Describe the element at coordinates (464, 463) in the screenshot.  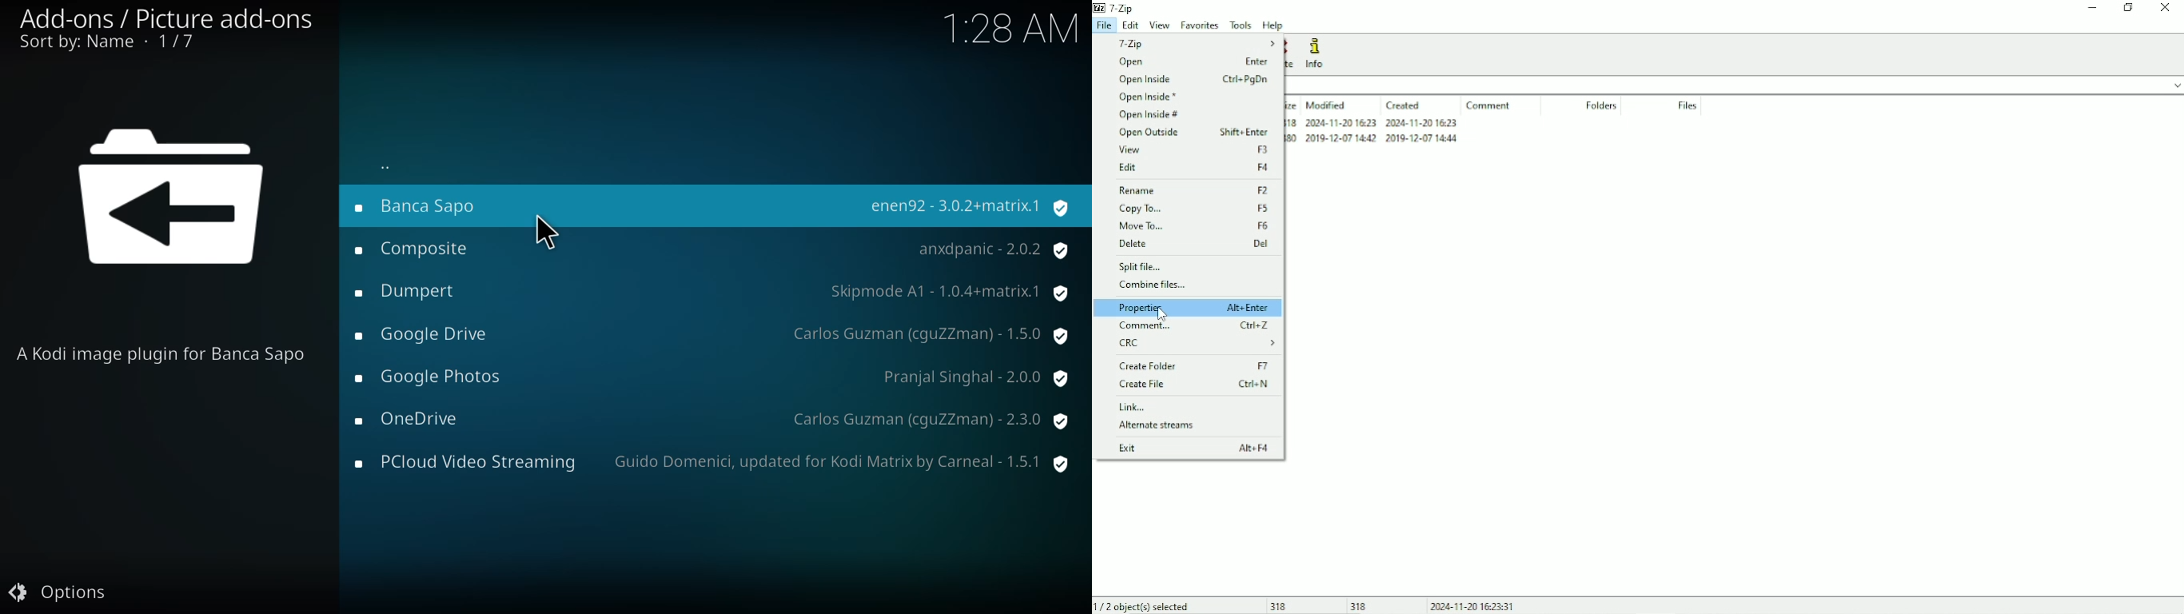
I see `pcloud` at that location.